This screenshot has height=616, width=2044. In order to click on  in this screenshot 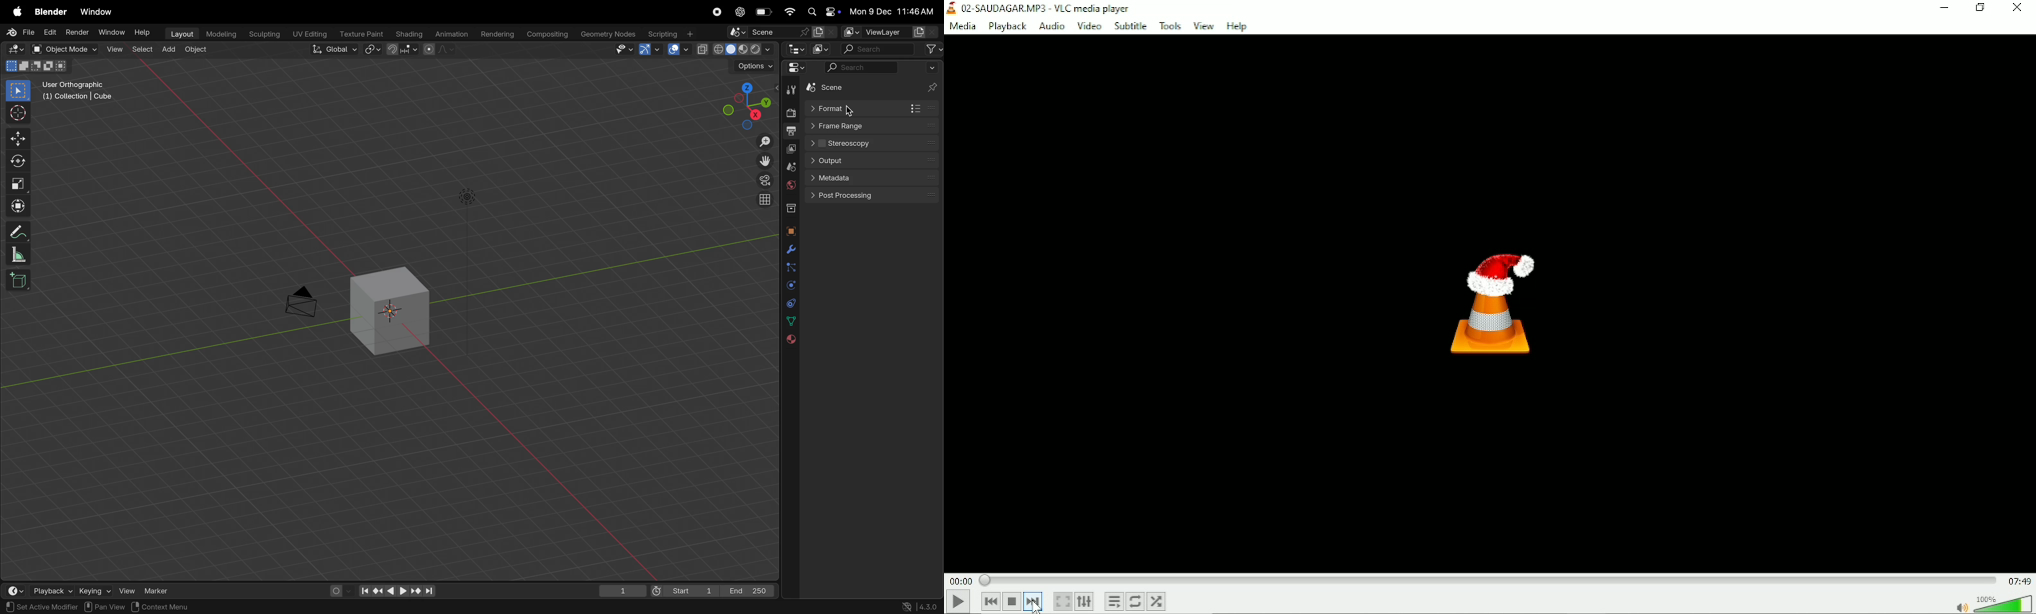, I will do `click(334, 50)`.